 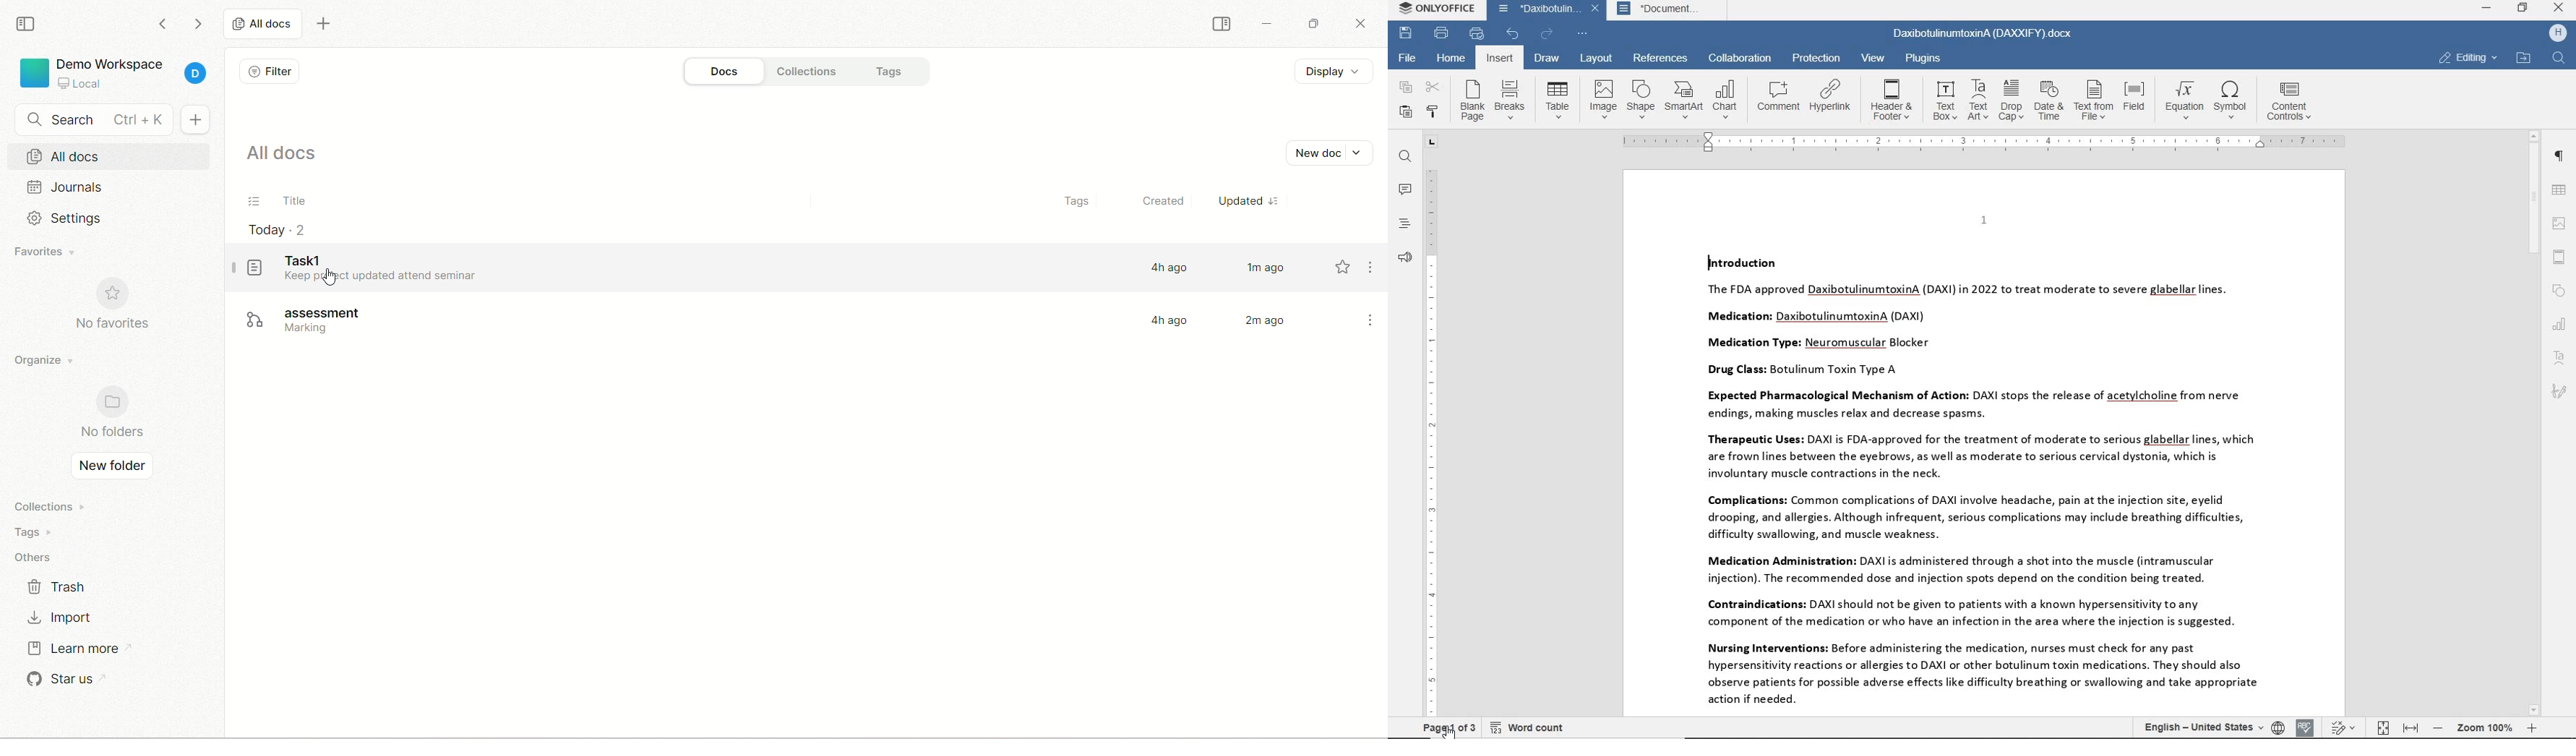 I want to click on drop cap, so click(x=2012, y=99).